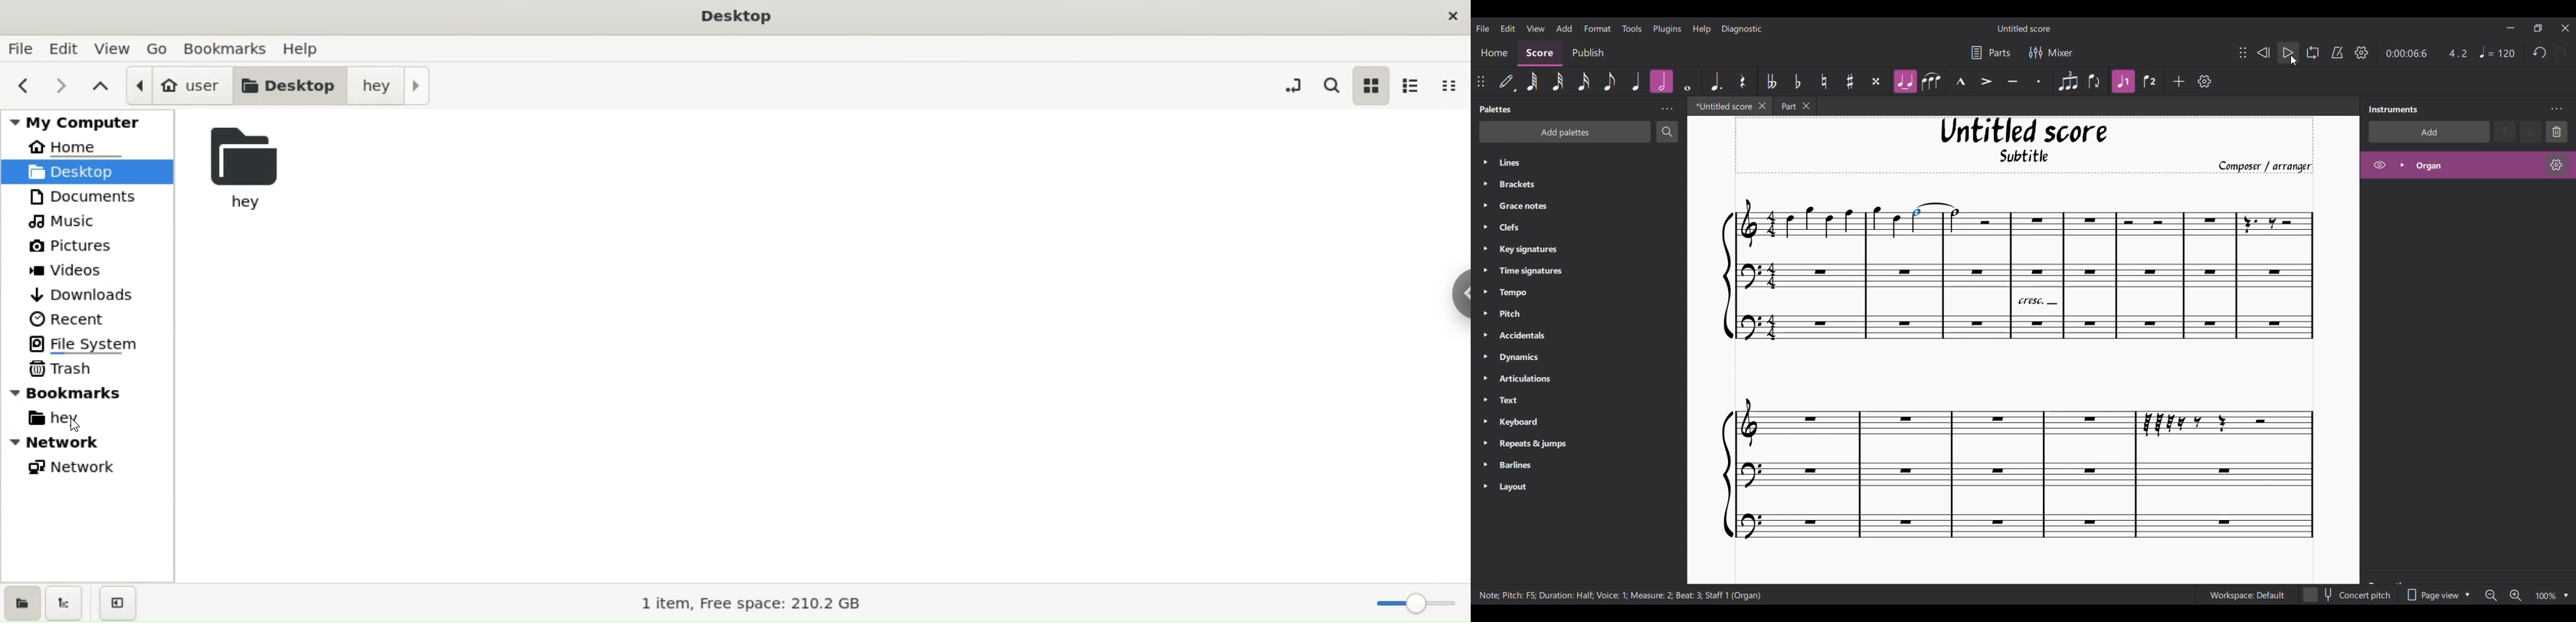 The image size is (2576, 644). What do you see at coordinates (1850, 81) in the screenshot?
I see `Toggle sharp` at bounding box center [1850, 81].